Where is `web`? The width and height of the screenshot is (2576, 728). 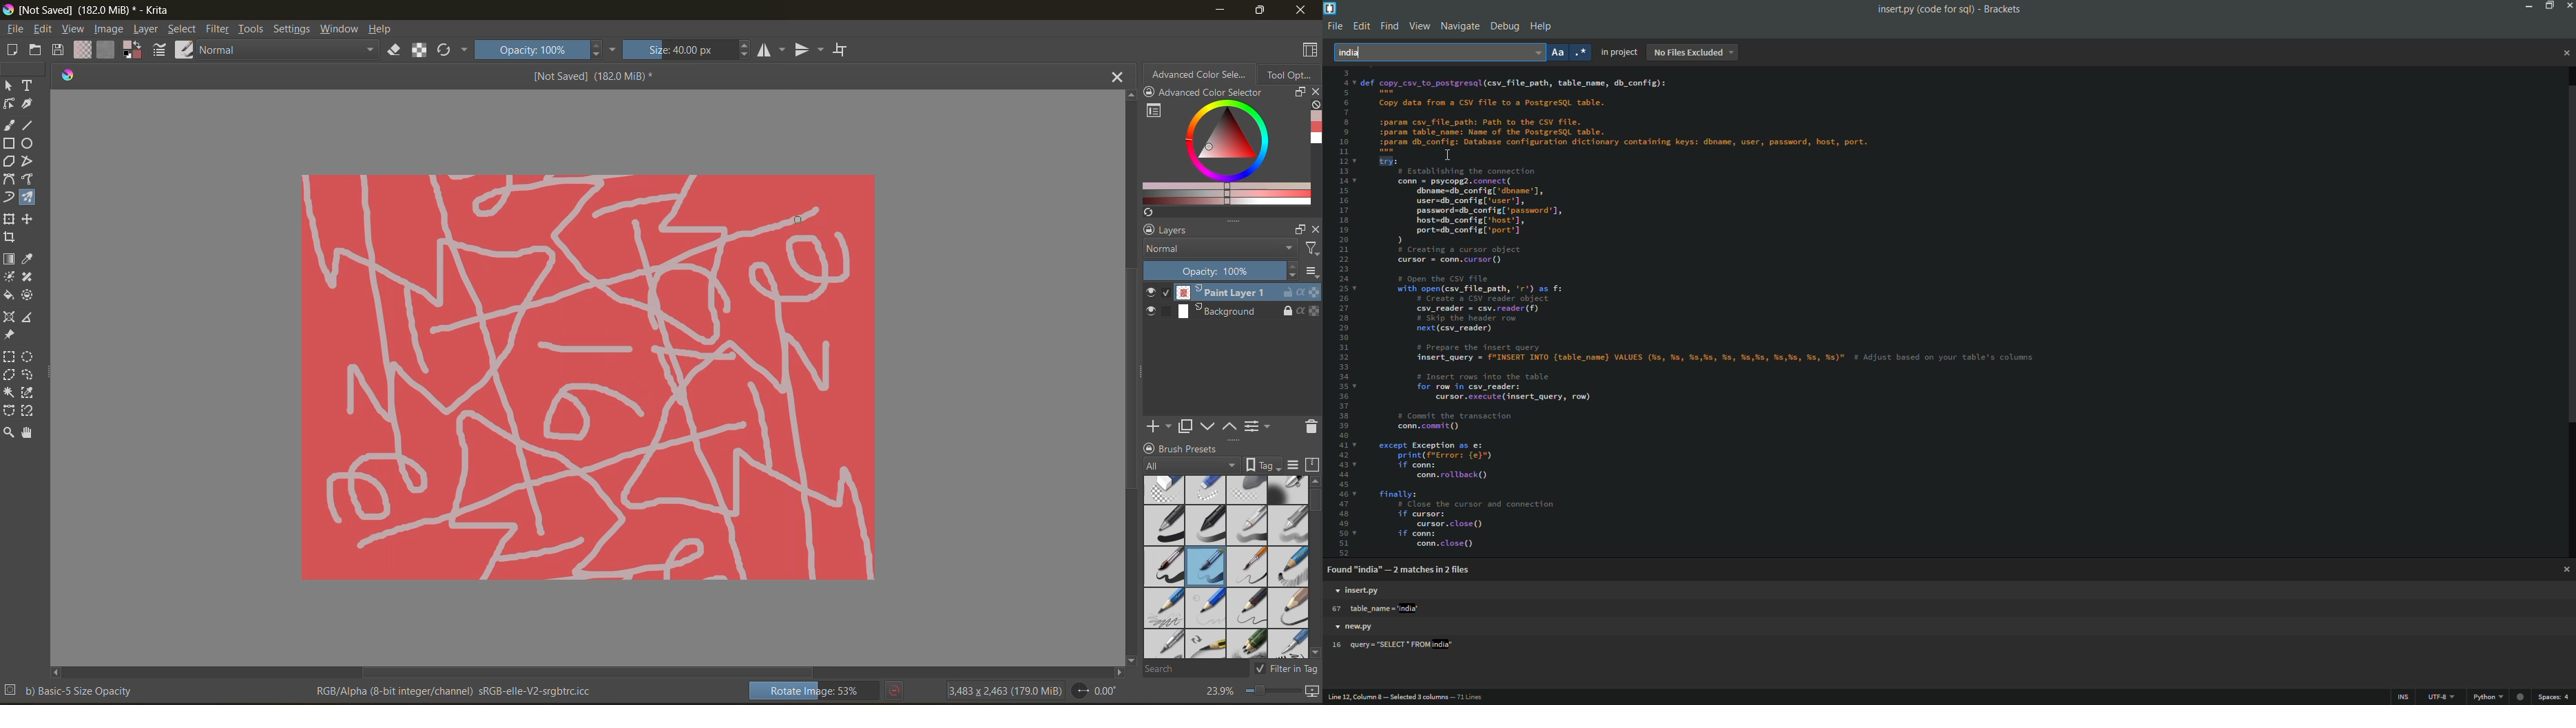 web is located at coordinates (2522, 695).